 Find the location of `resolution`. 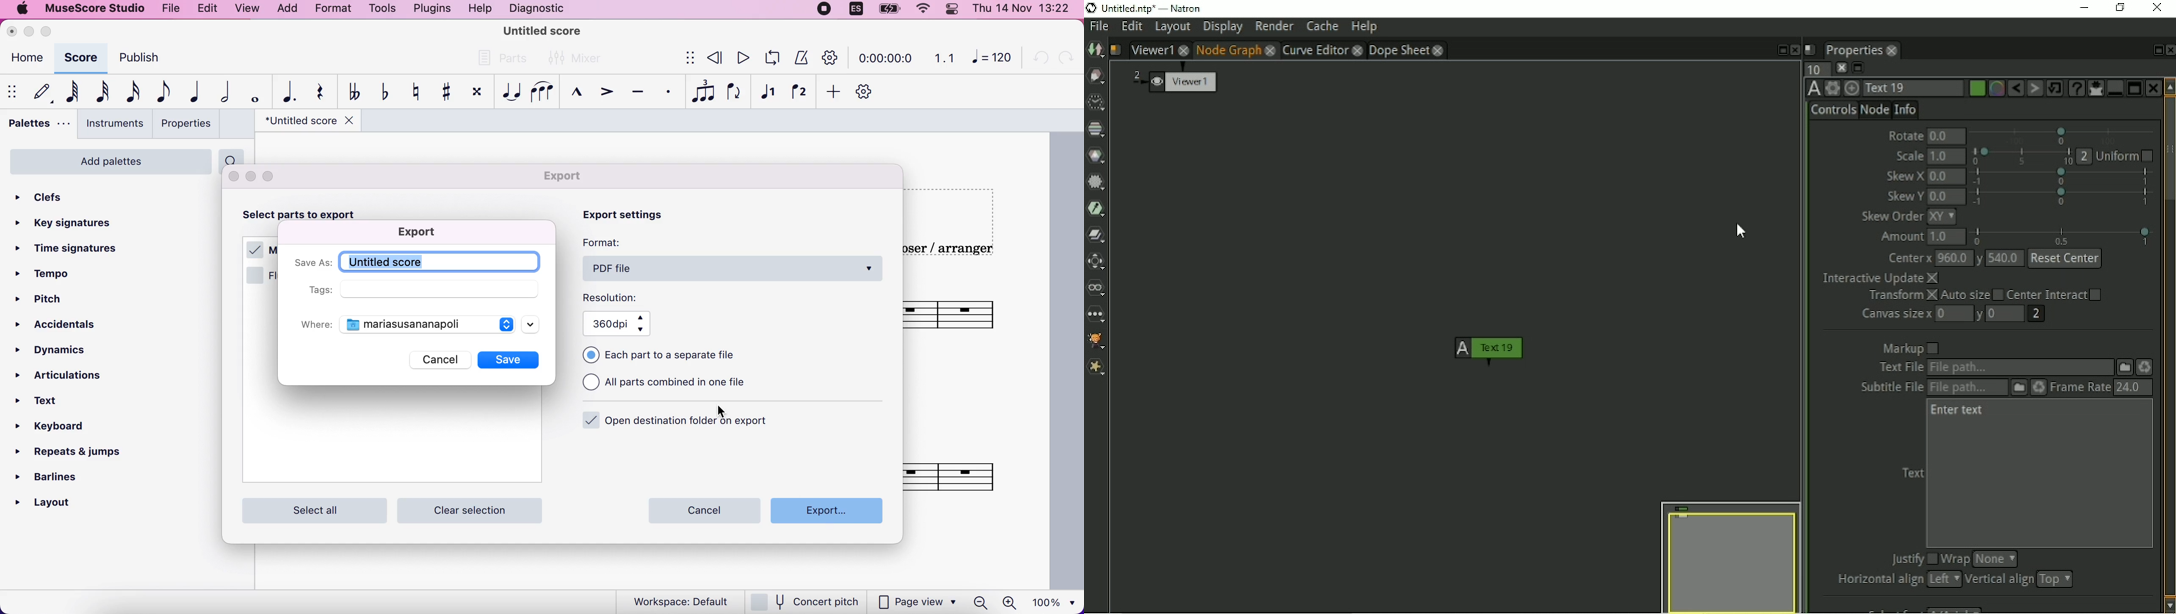

resolution is located at coordinates (617, 298).